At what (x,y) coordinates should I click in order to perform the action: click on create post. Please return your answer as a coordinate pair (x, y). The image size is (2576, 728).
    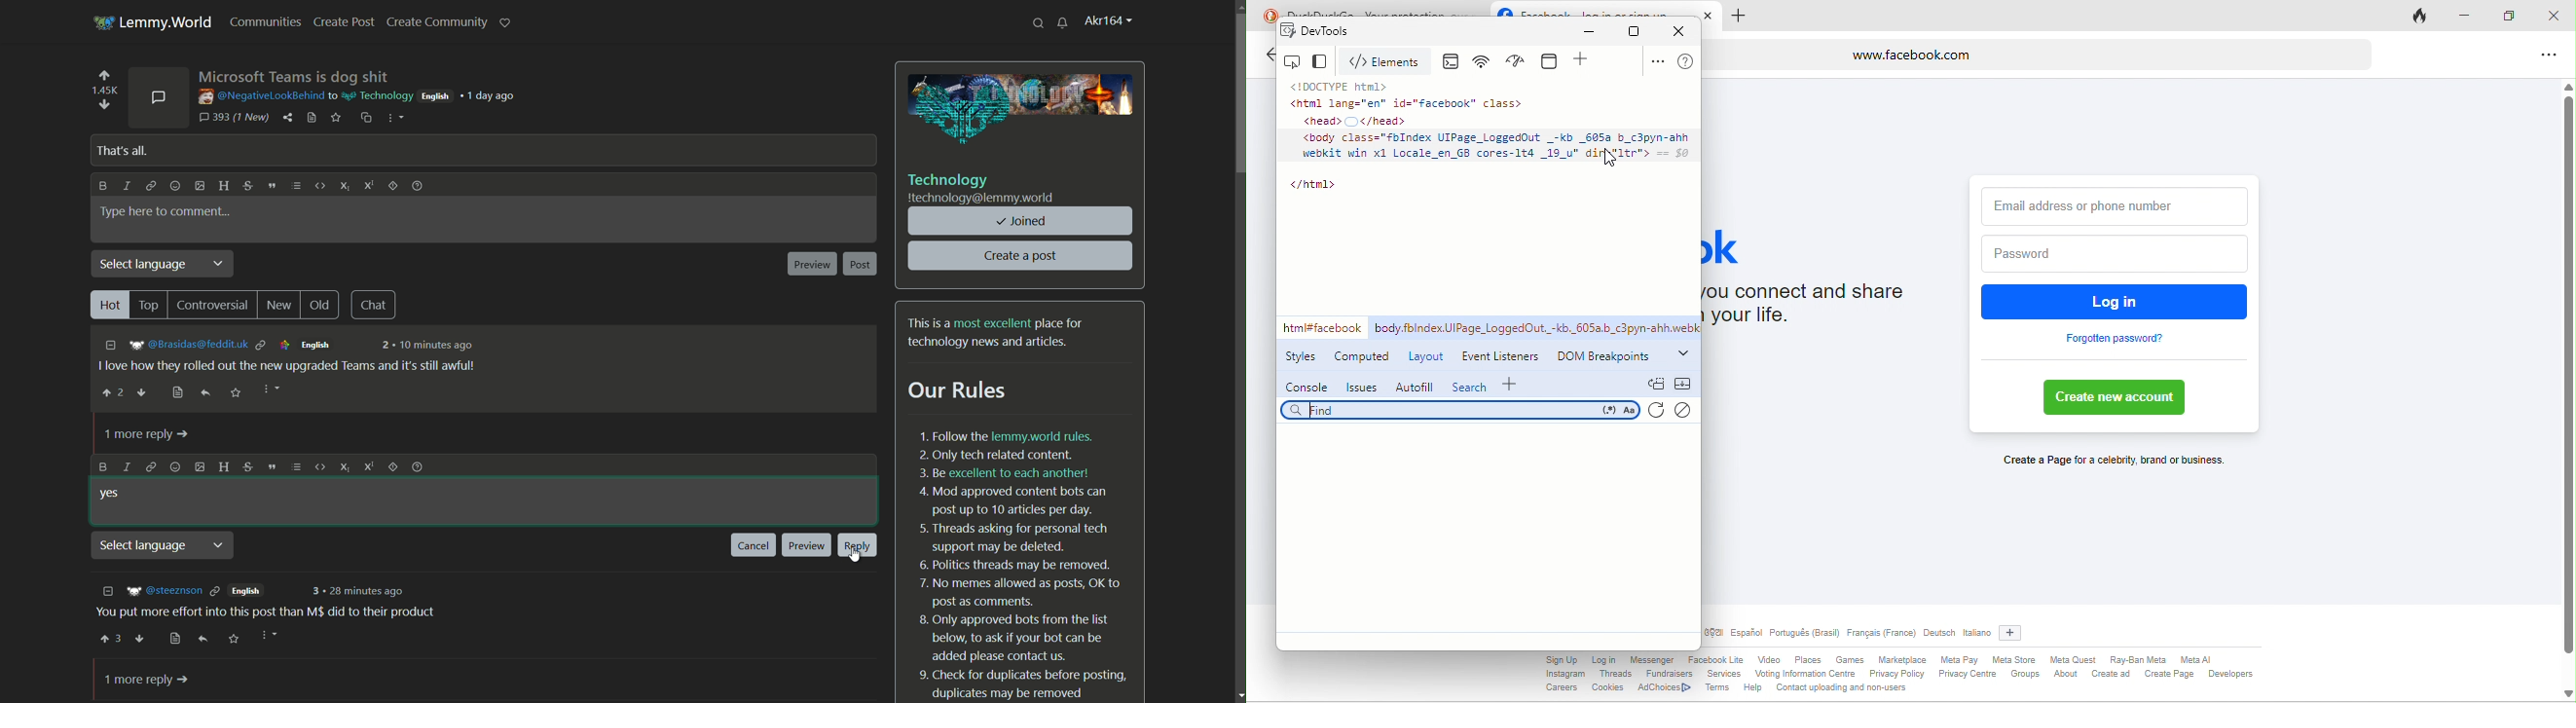
    Looking at the image, I should click on (346, 22).